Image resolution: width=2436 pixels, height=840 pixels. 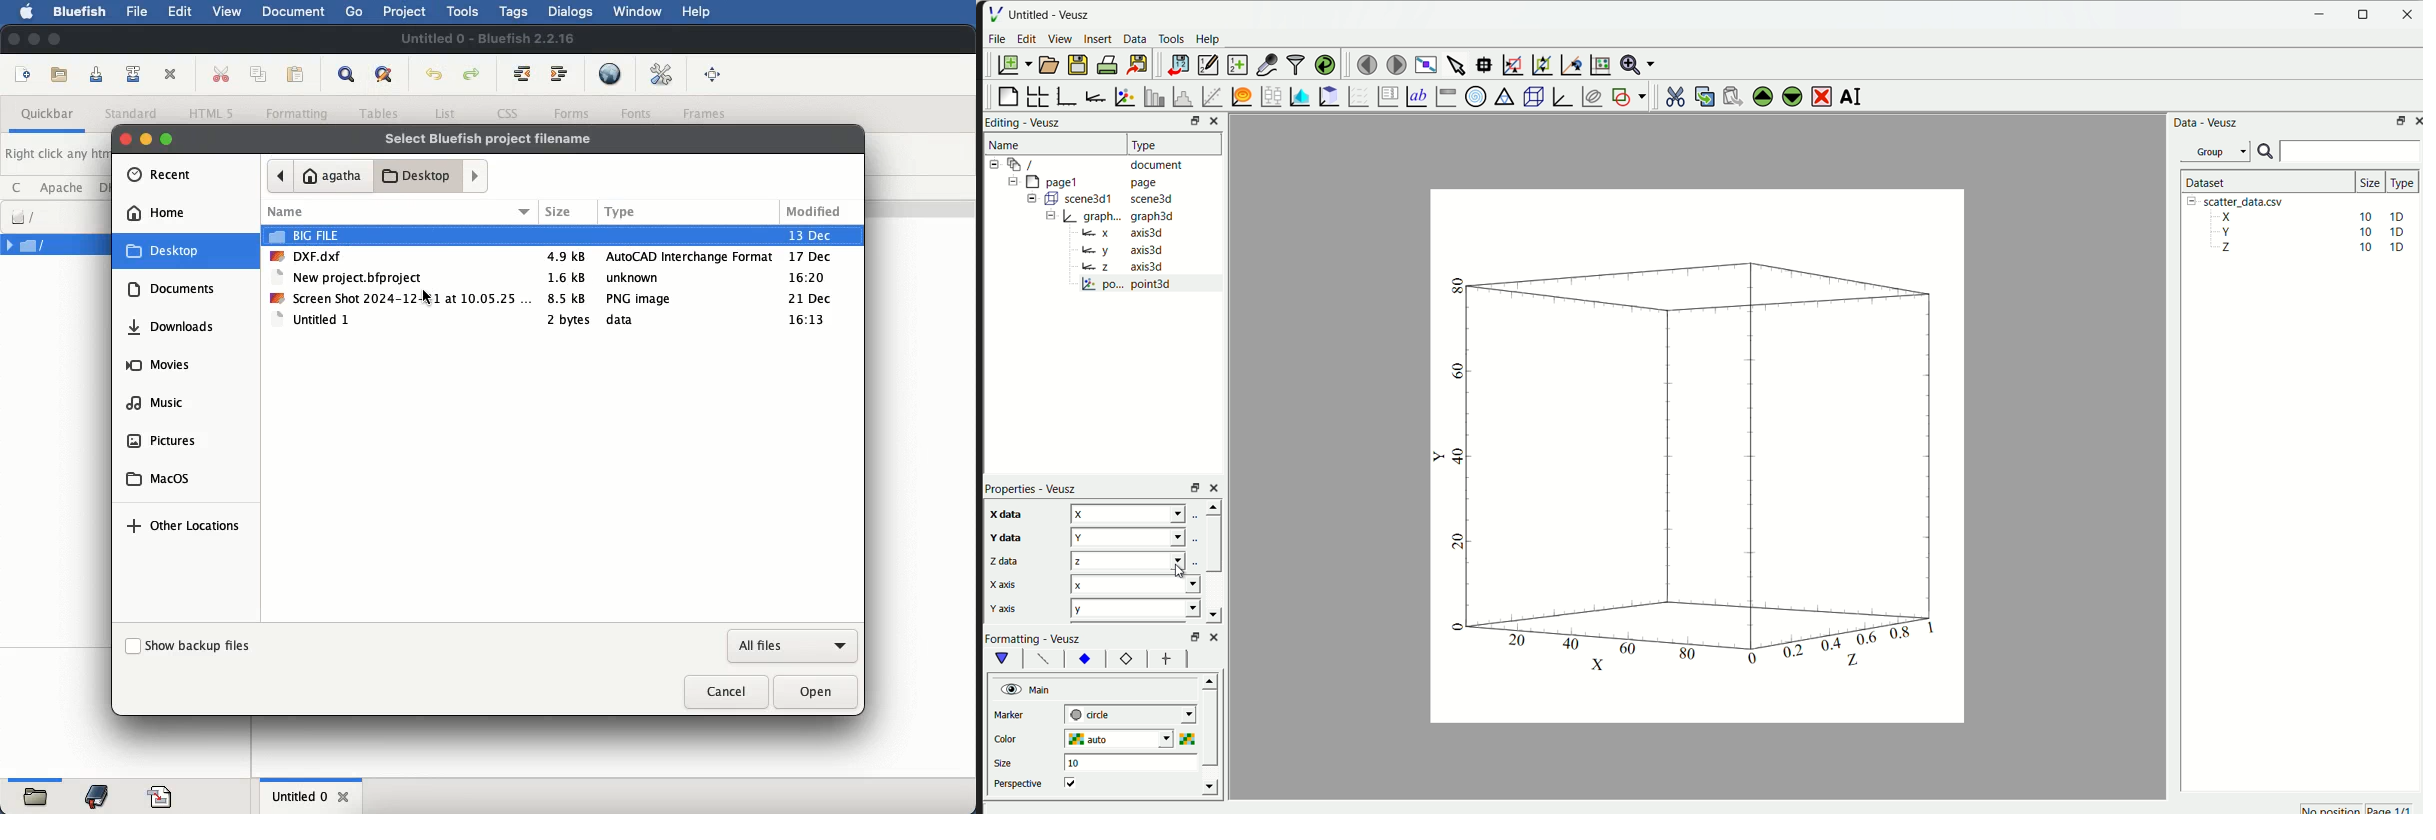 What do you see at coordinates (1267, 97) in the screenshot?
I see `plot box plots` at bounding box center [1267, 97].